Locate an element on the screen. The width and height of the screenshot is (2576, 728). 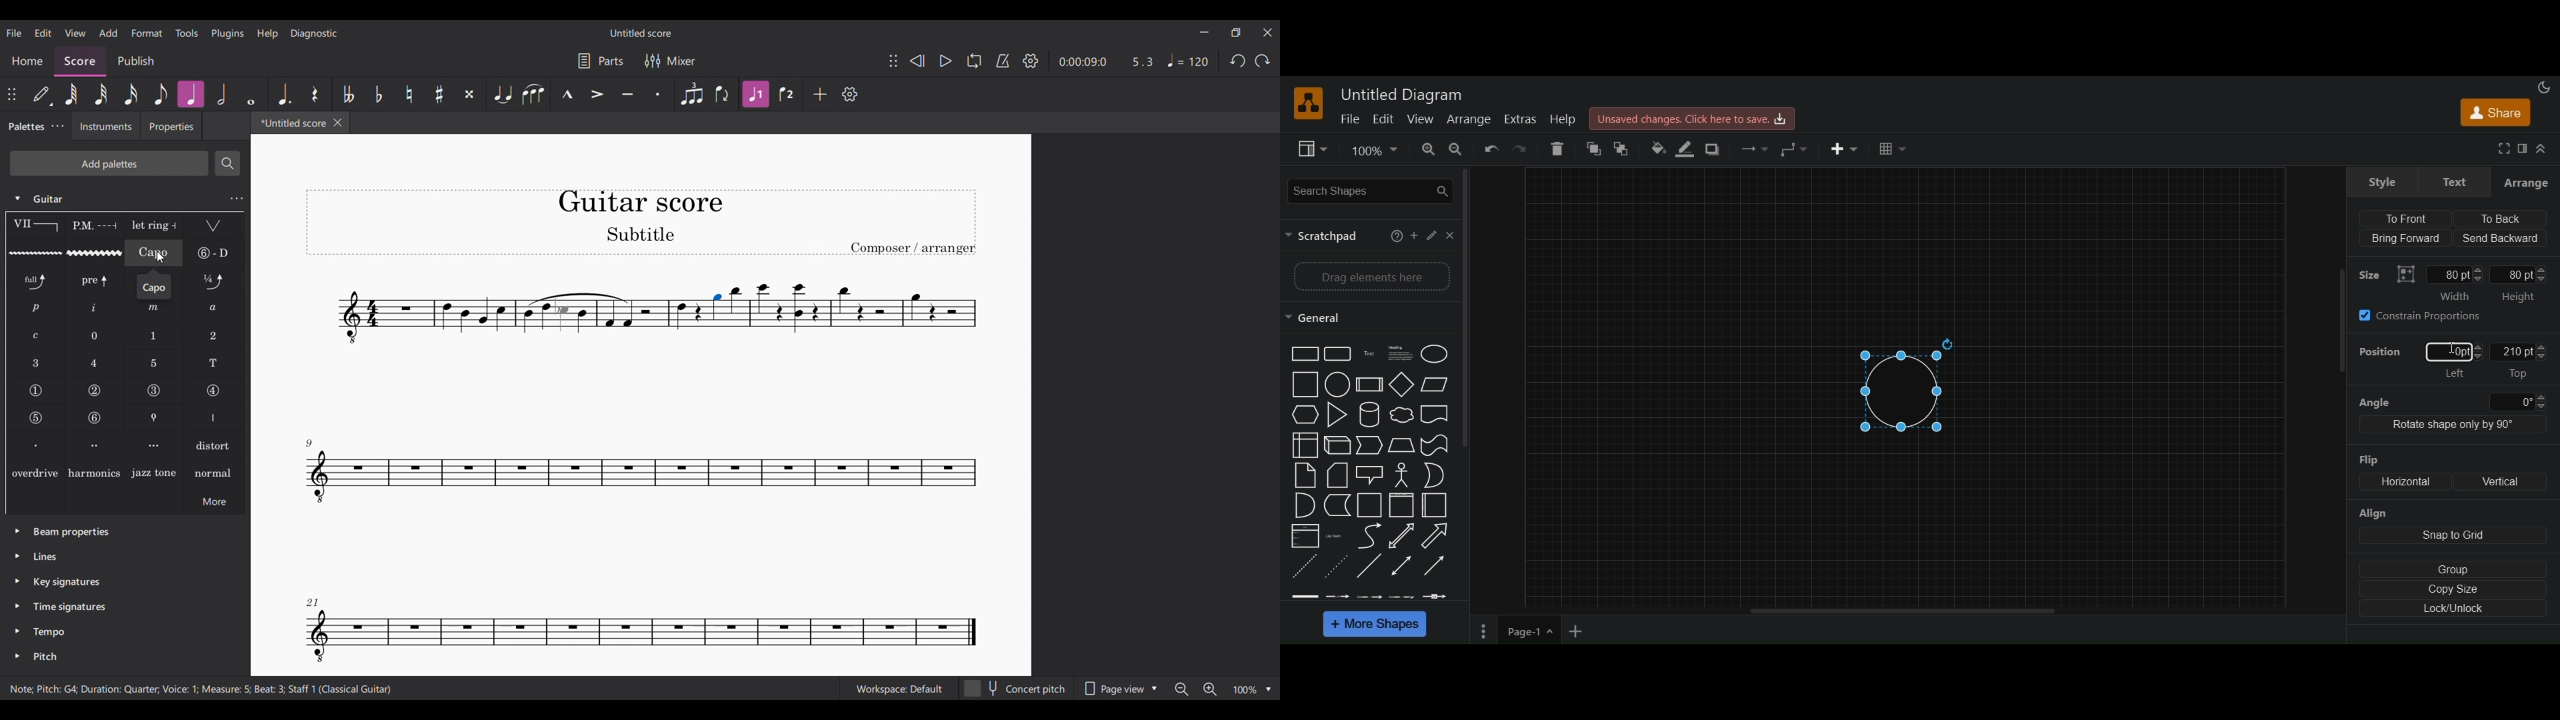
Whole note is located at coordinates (251, 94).